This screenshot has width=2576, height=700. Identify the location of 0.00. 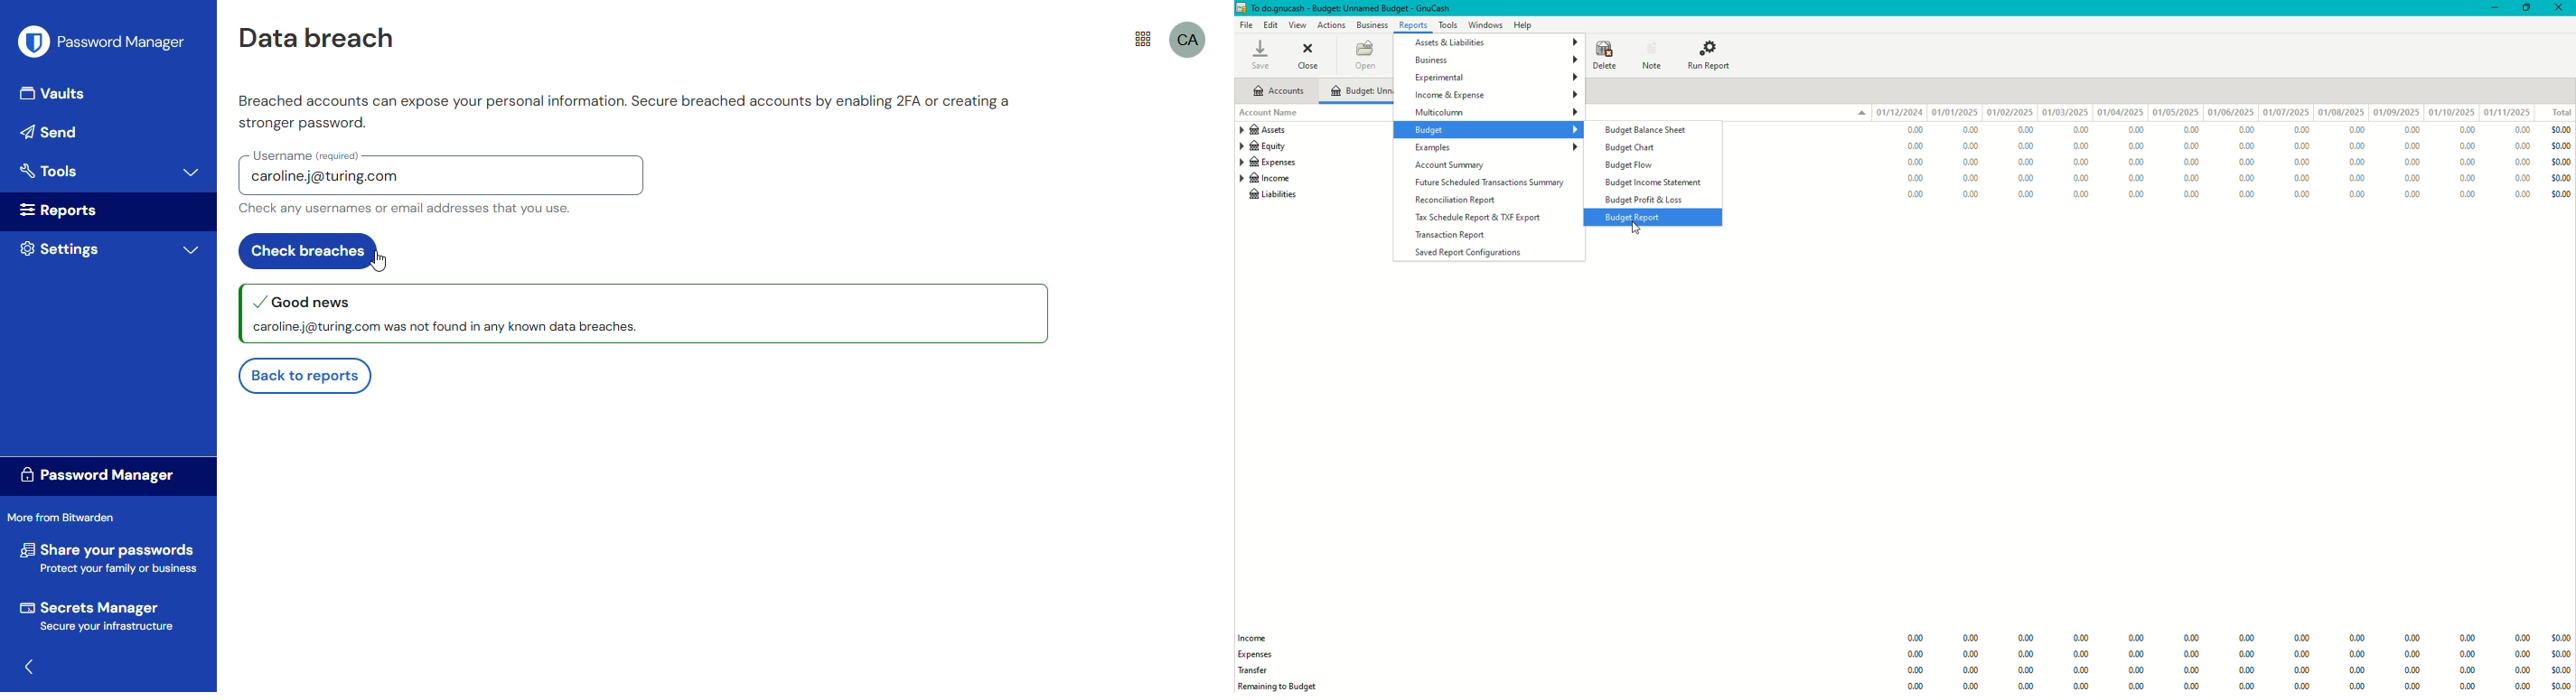
(2248, 161).